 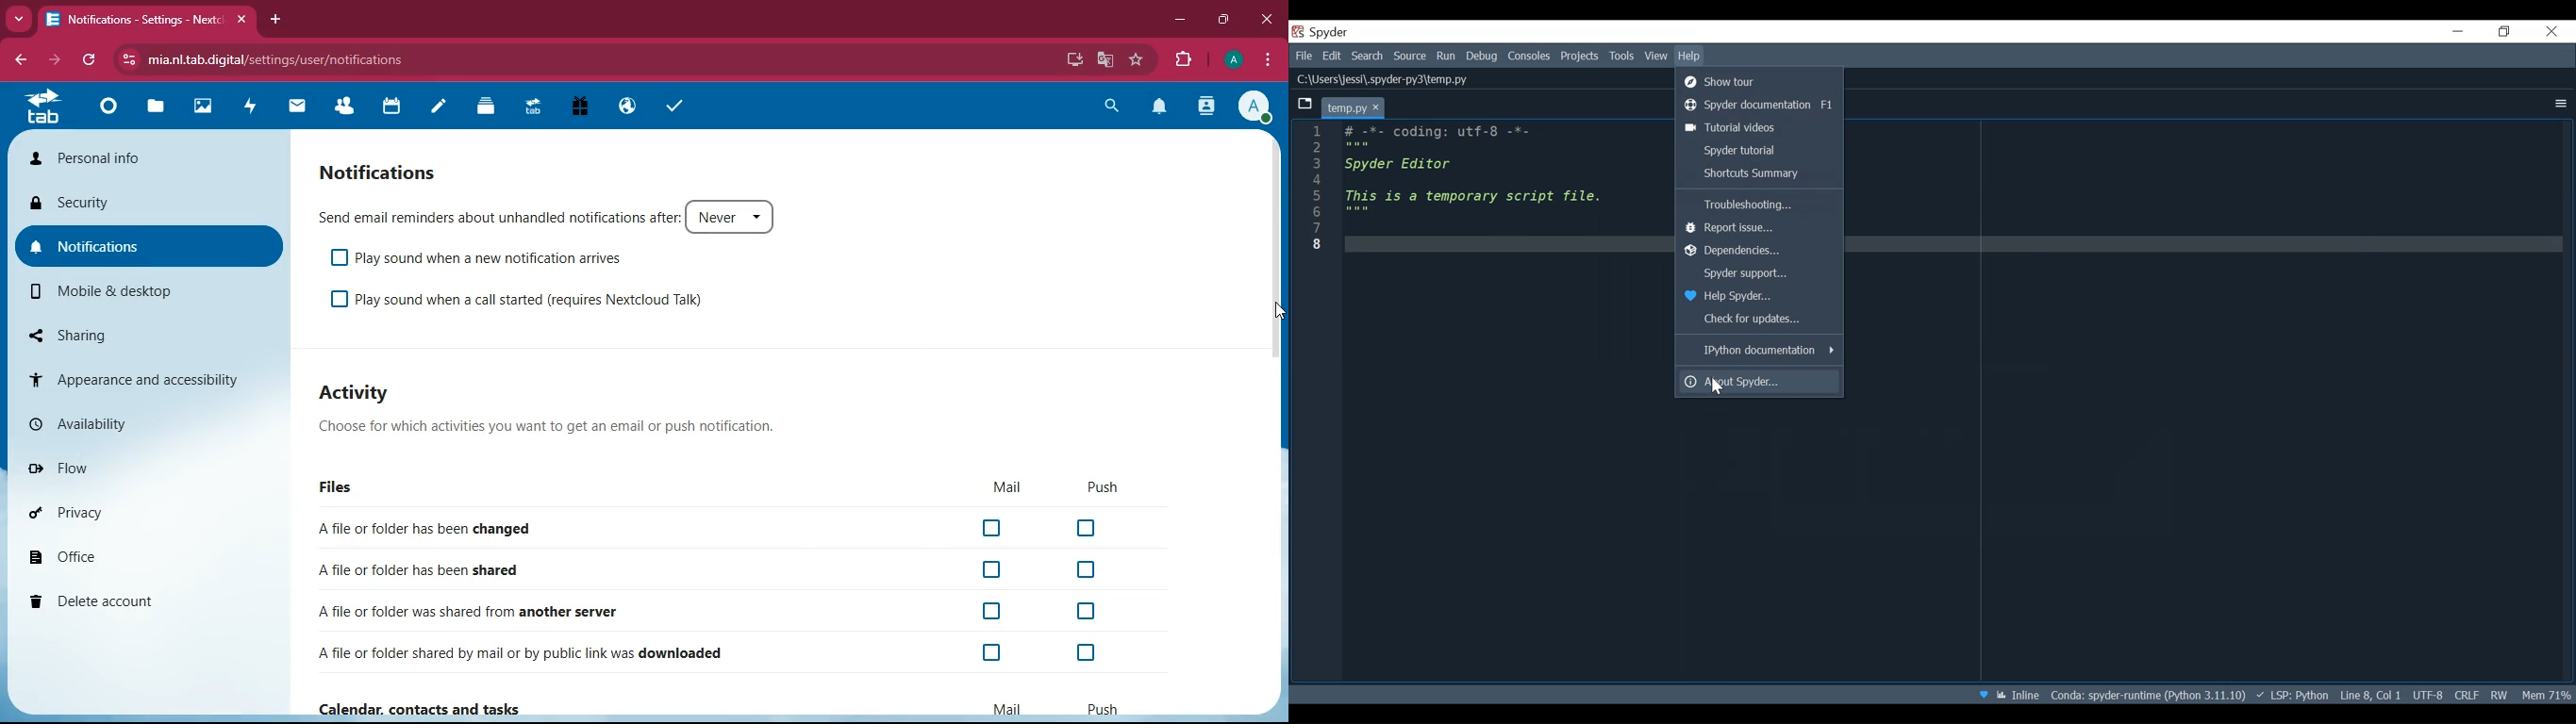 I want to click on security, so click(x=151, y=206).